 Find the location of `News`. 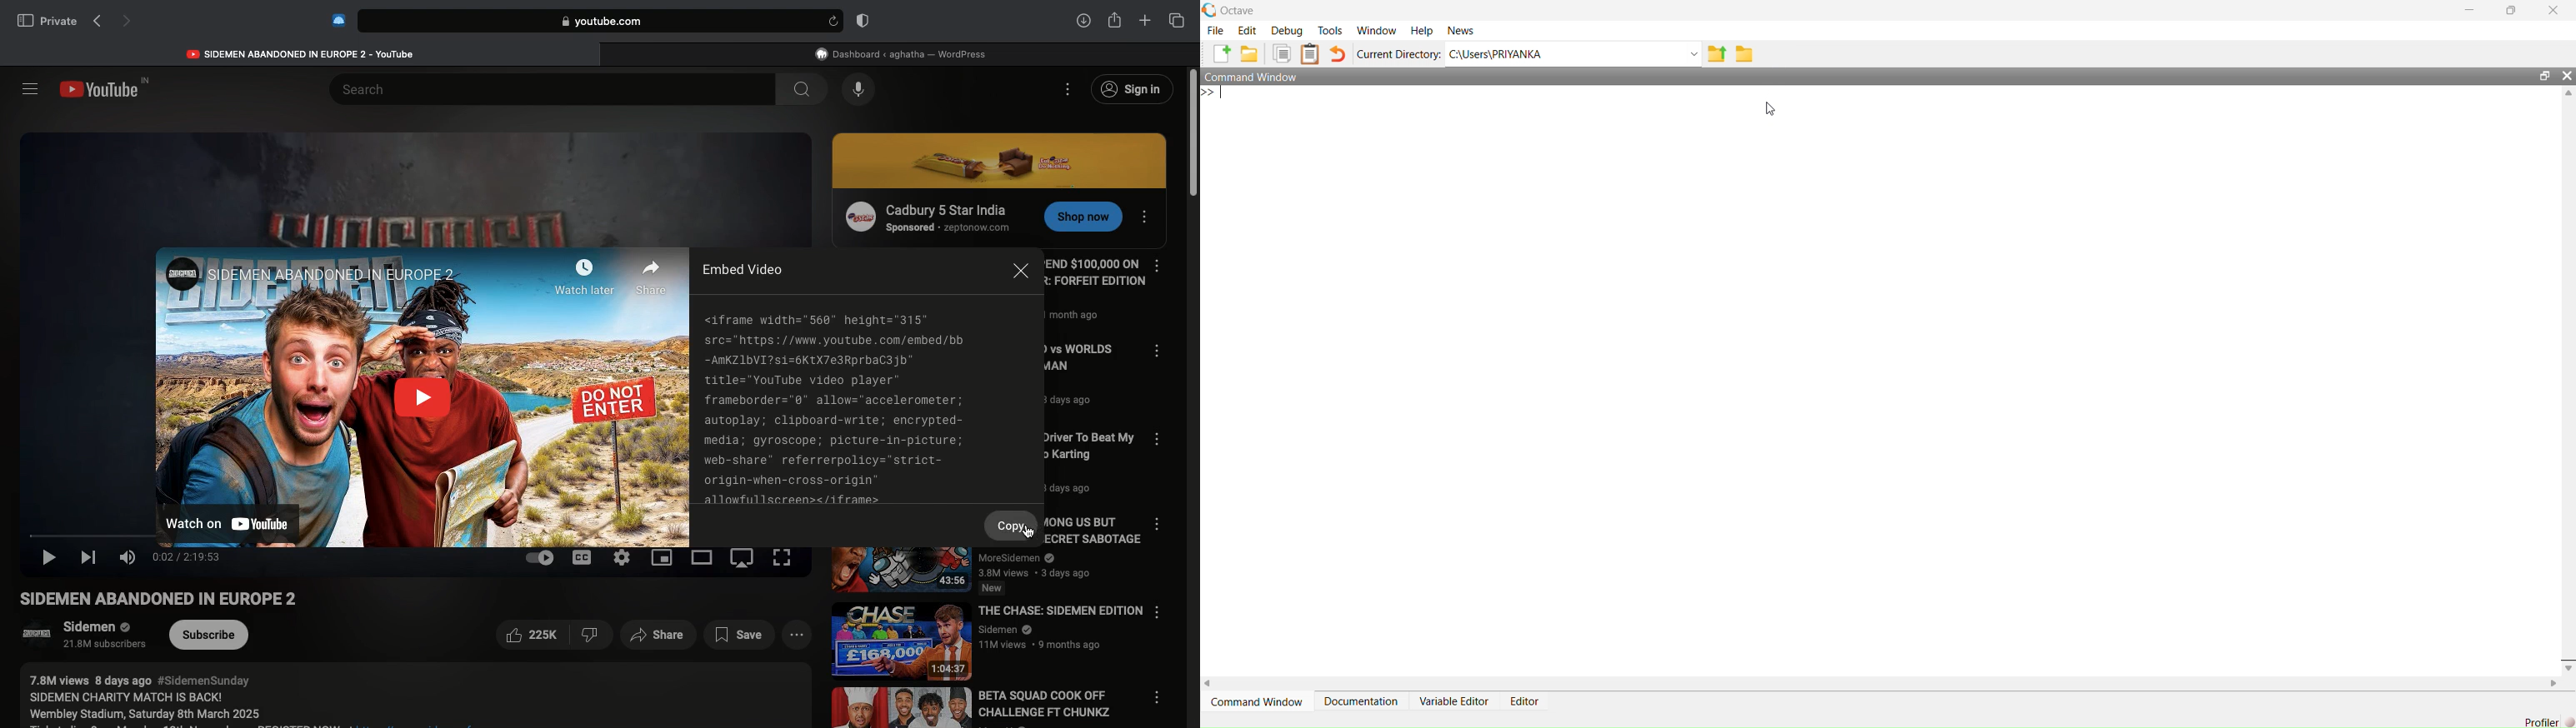

News is located at coordinates (1465, 30).